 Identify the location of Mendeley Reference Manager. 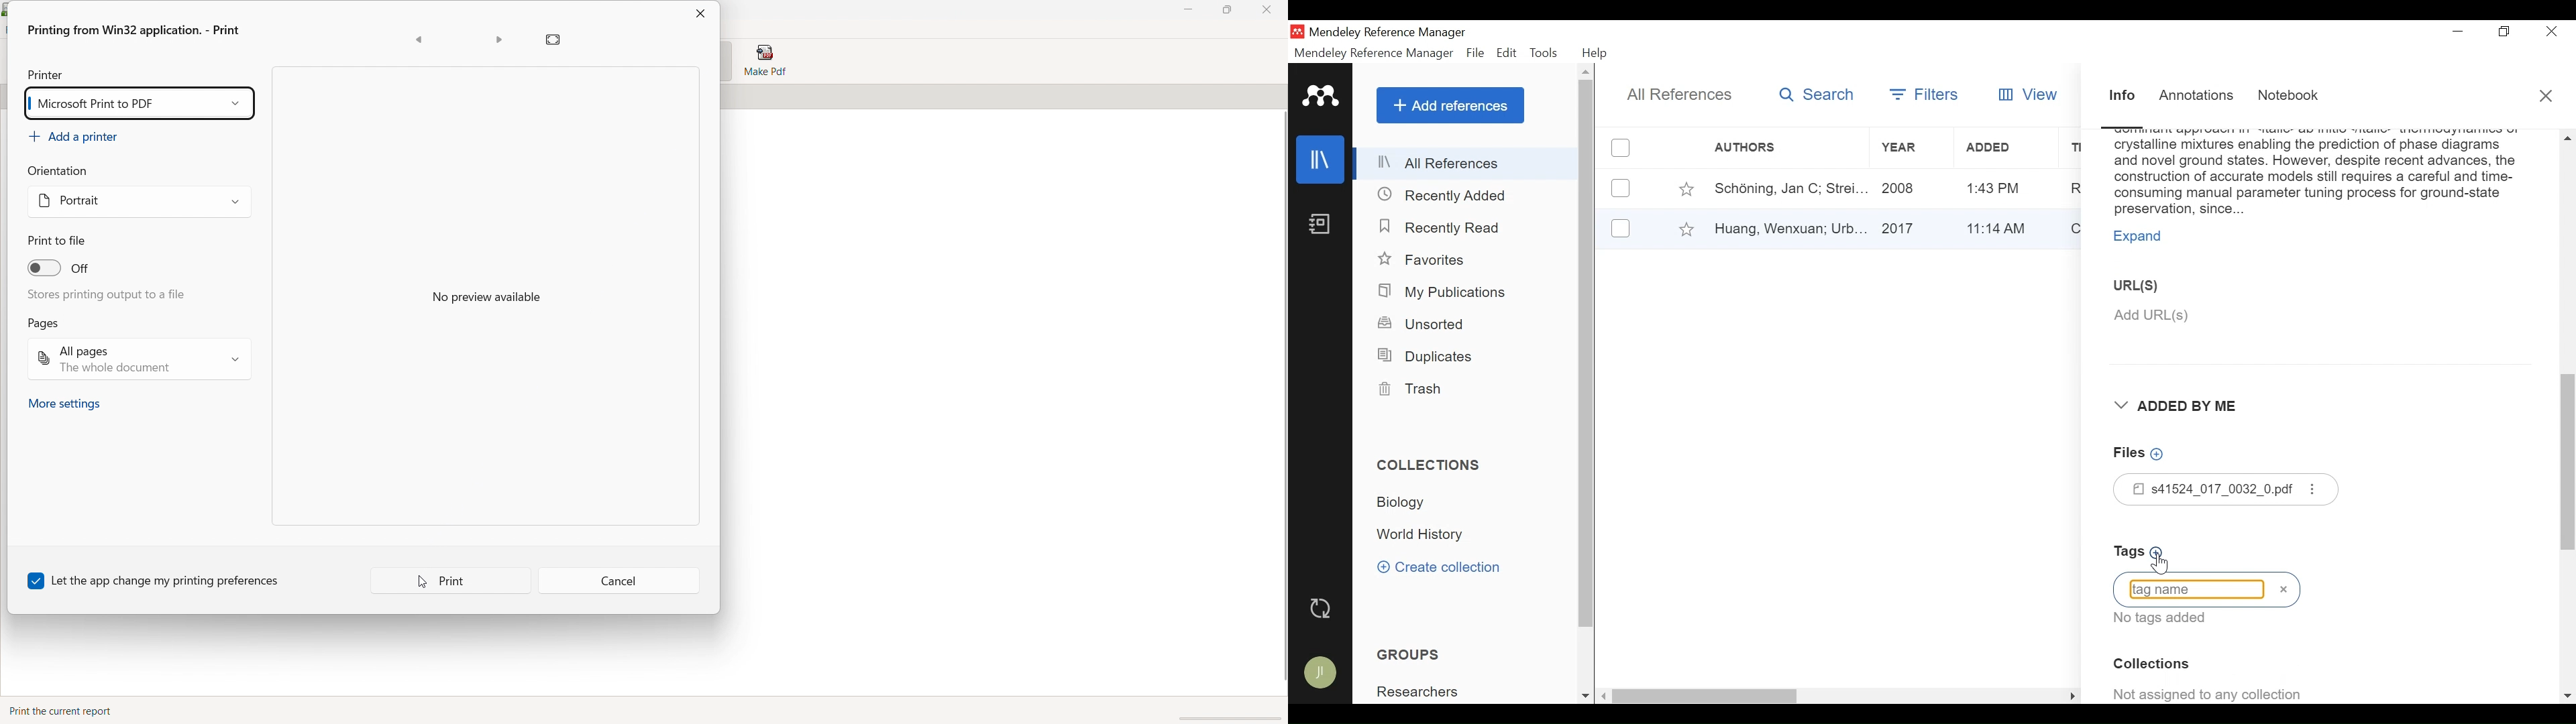
(1374, 55).